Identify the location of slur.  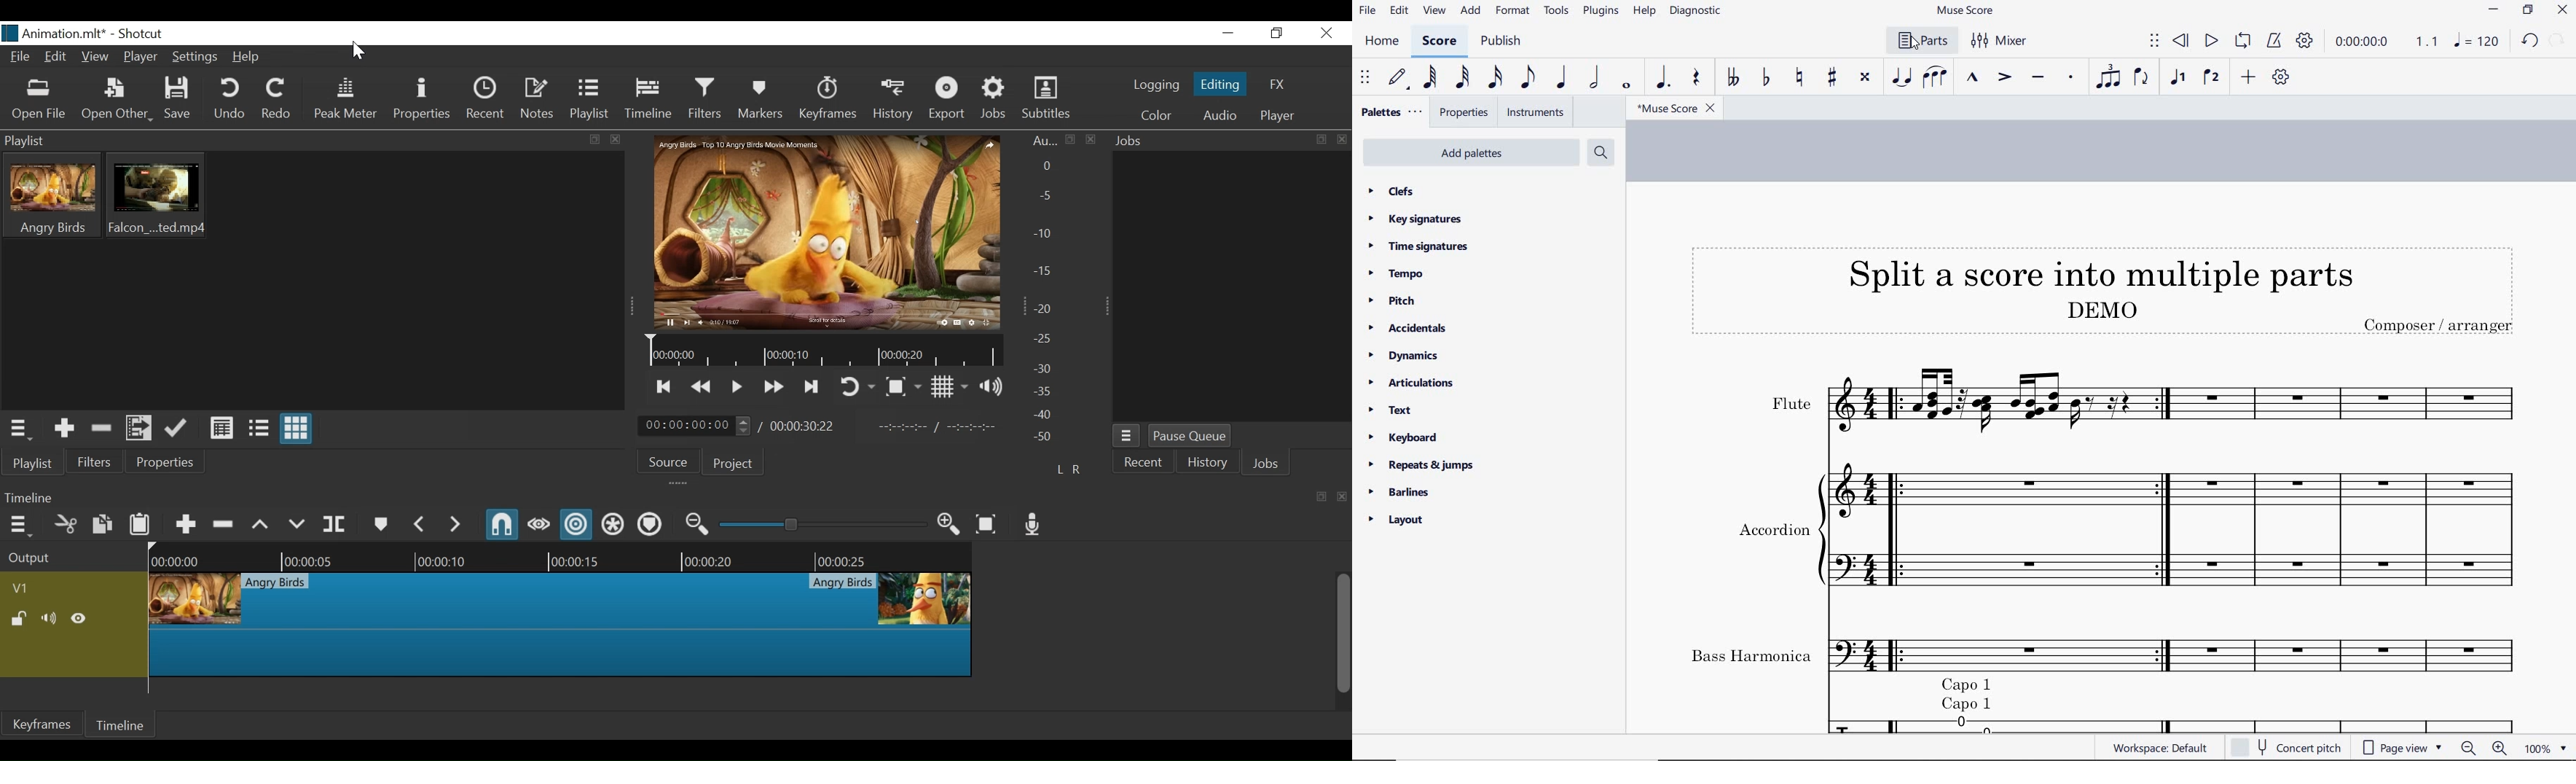
(1936, 78).